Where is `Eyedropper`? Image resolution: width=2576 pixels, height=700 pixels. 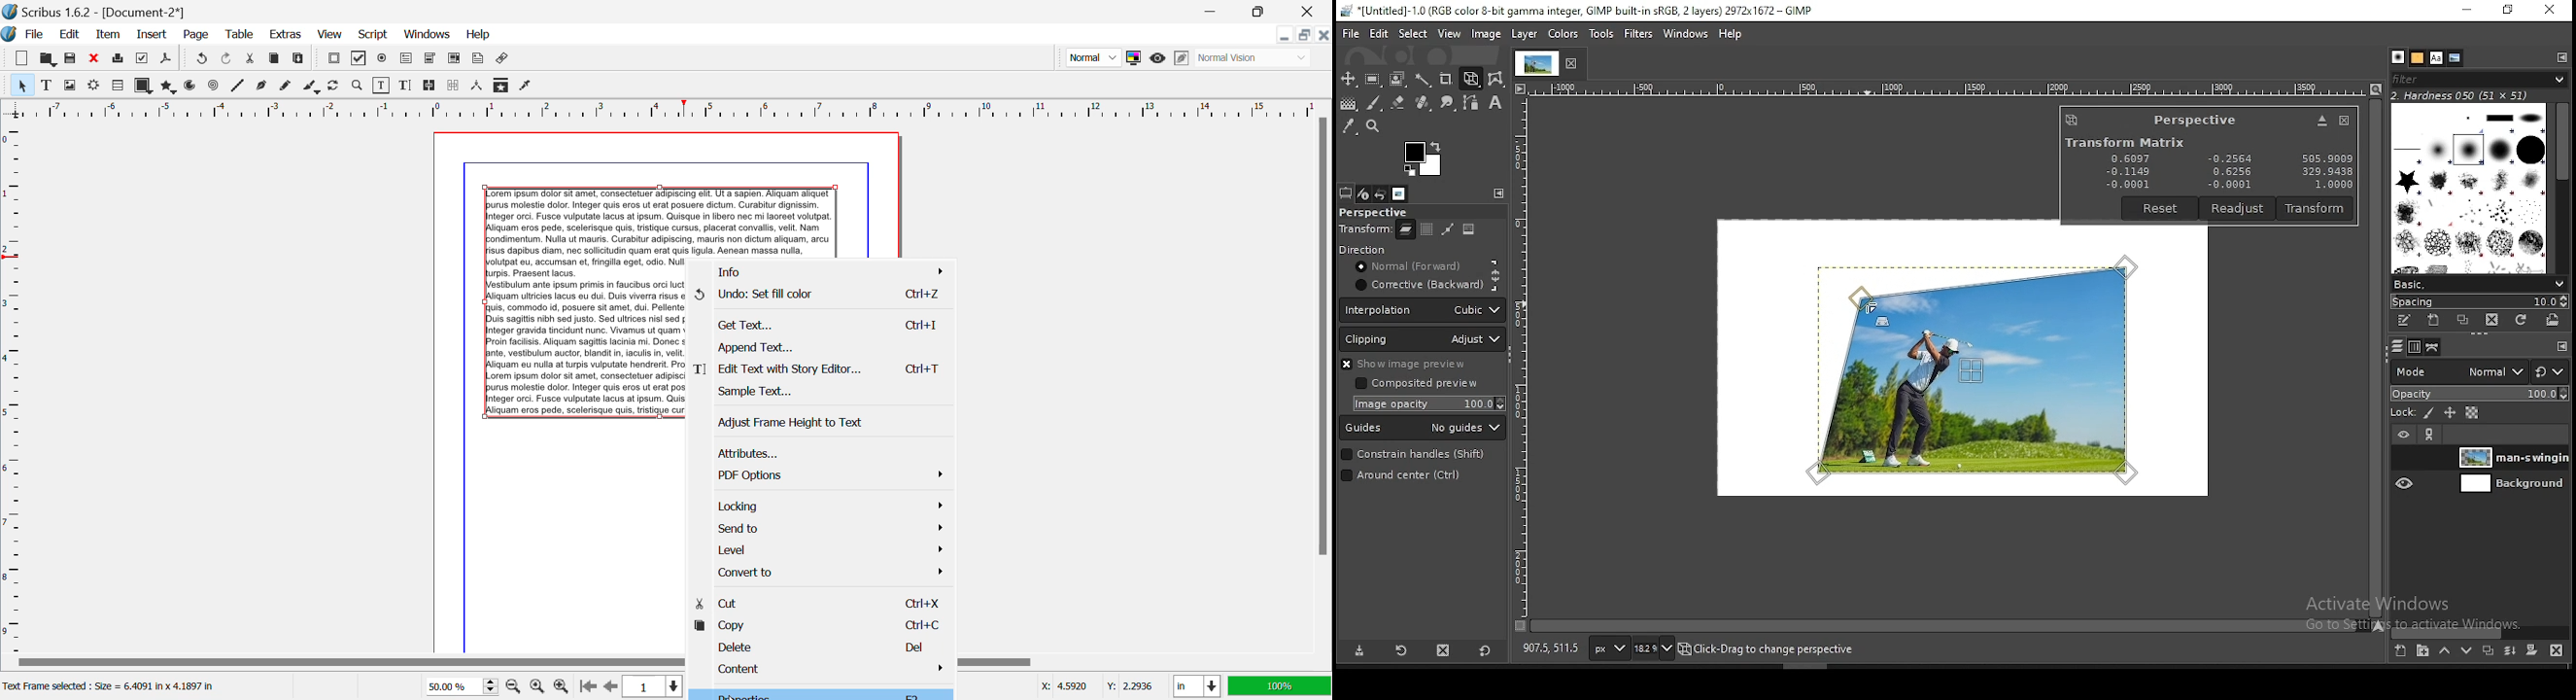 Eyedropper is located at coordinates (526, 87).